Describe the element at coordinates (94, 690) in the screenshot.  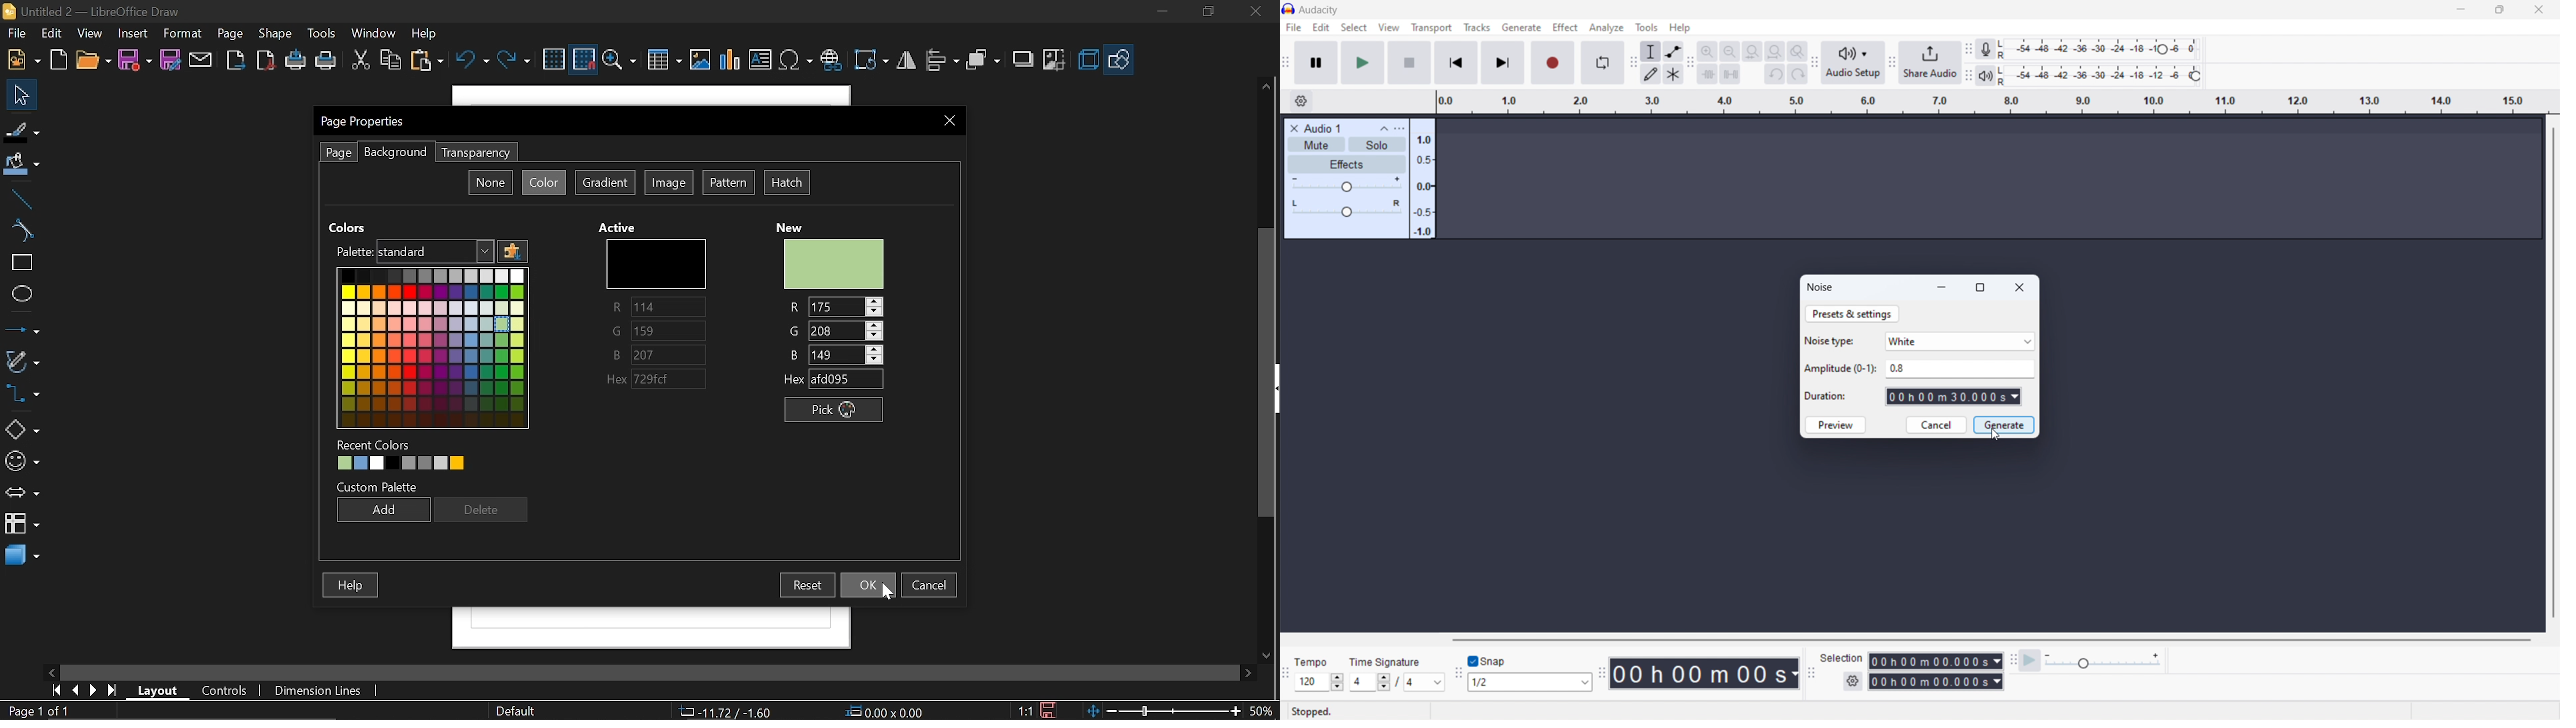
I see `Next page` at that location.